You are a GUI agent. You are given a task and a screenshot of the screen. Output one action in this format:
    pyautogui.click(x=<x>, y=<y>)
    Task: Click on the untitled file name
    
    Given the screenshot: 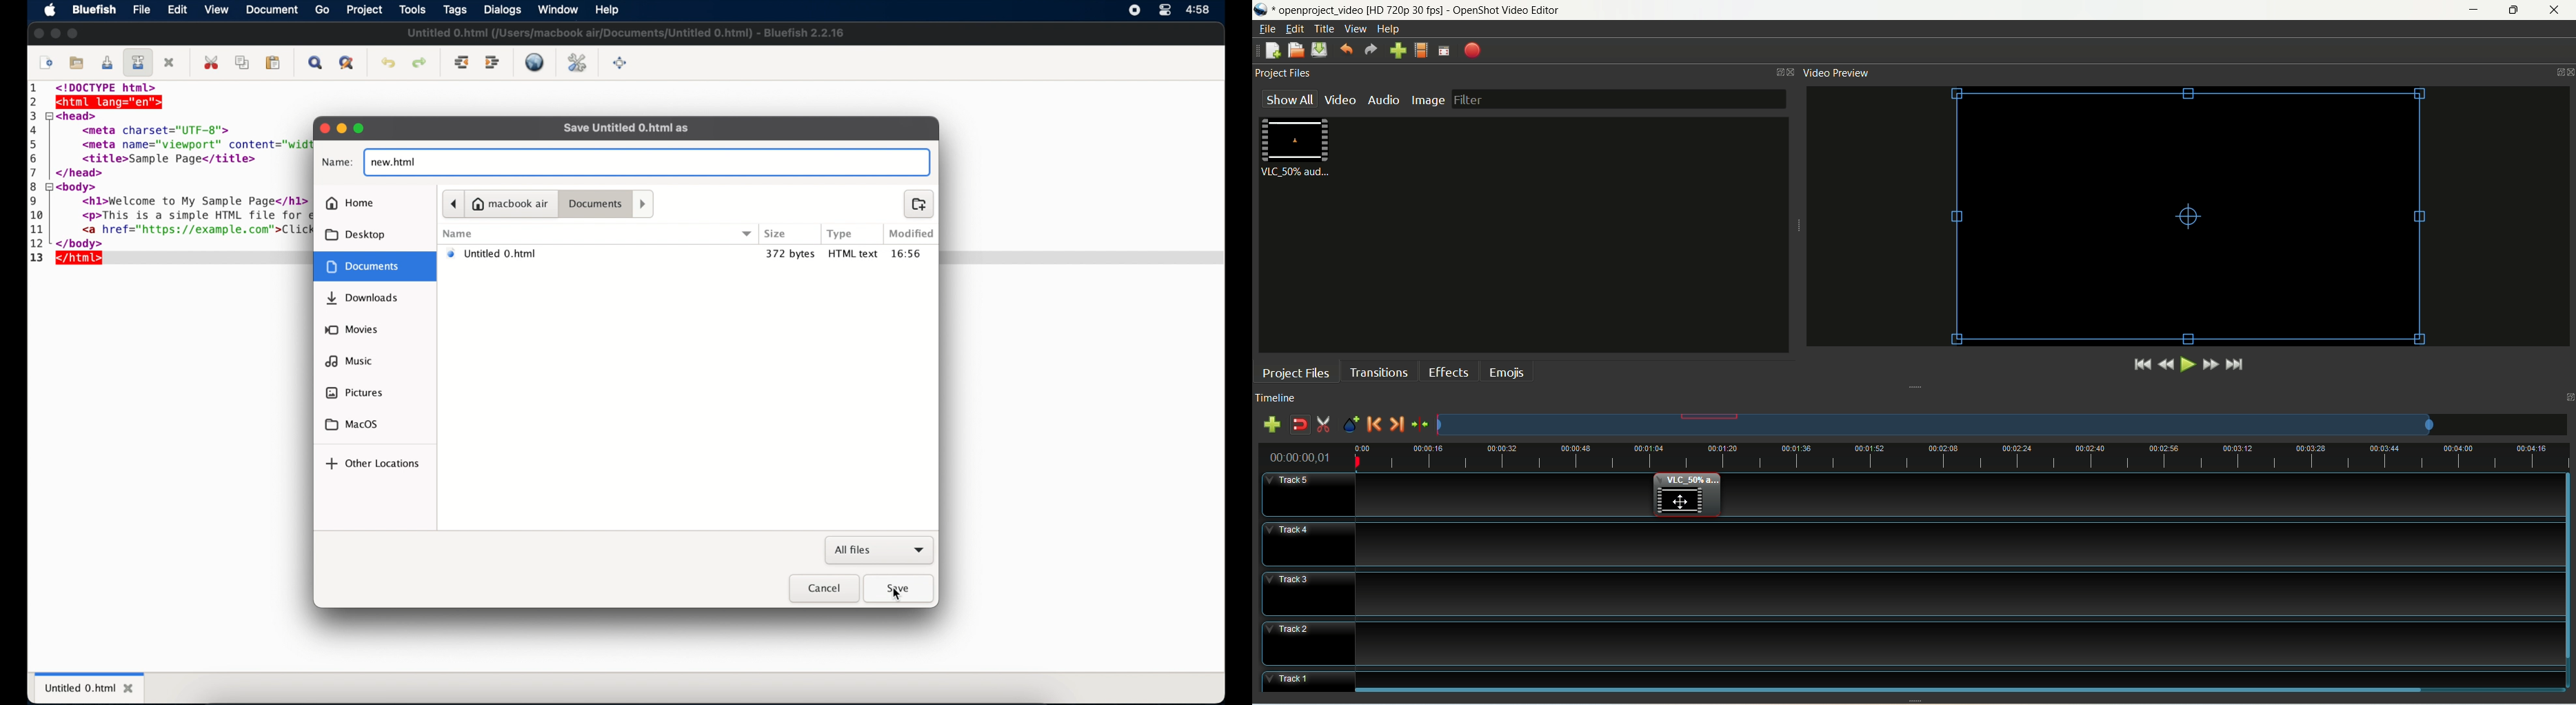 What is the action you would take?
    pyautogui.click(x=625, y=33)
    